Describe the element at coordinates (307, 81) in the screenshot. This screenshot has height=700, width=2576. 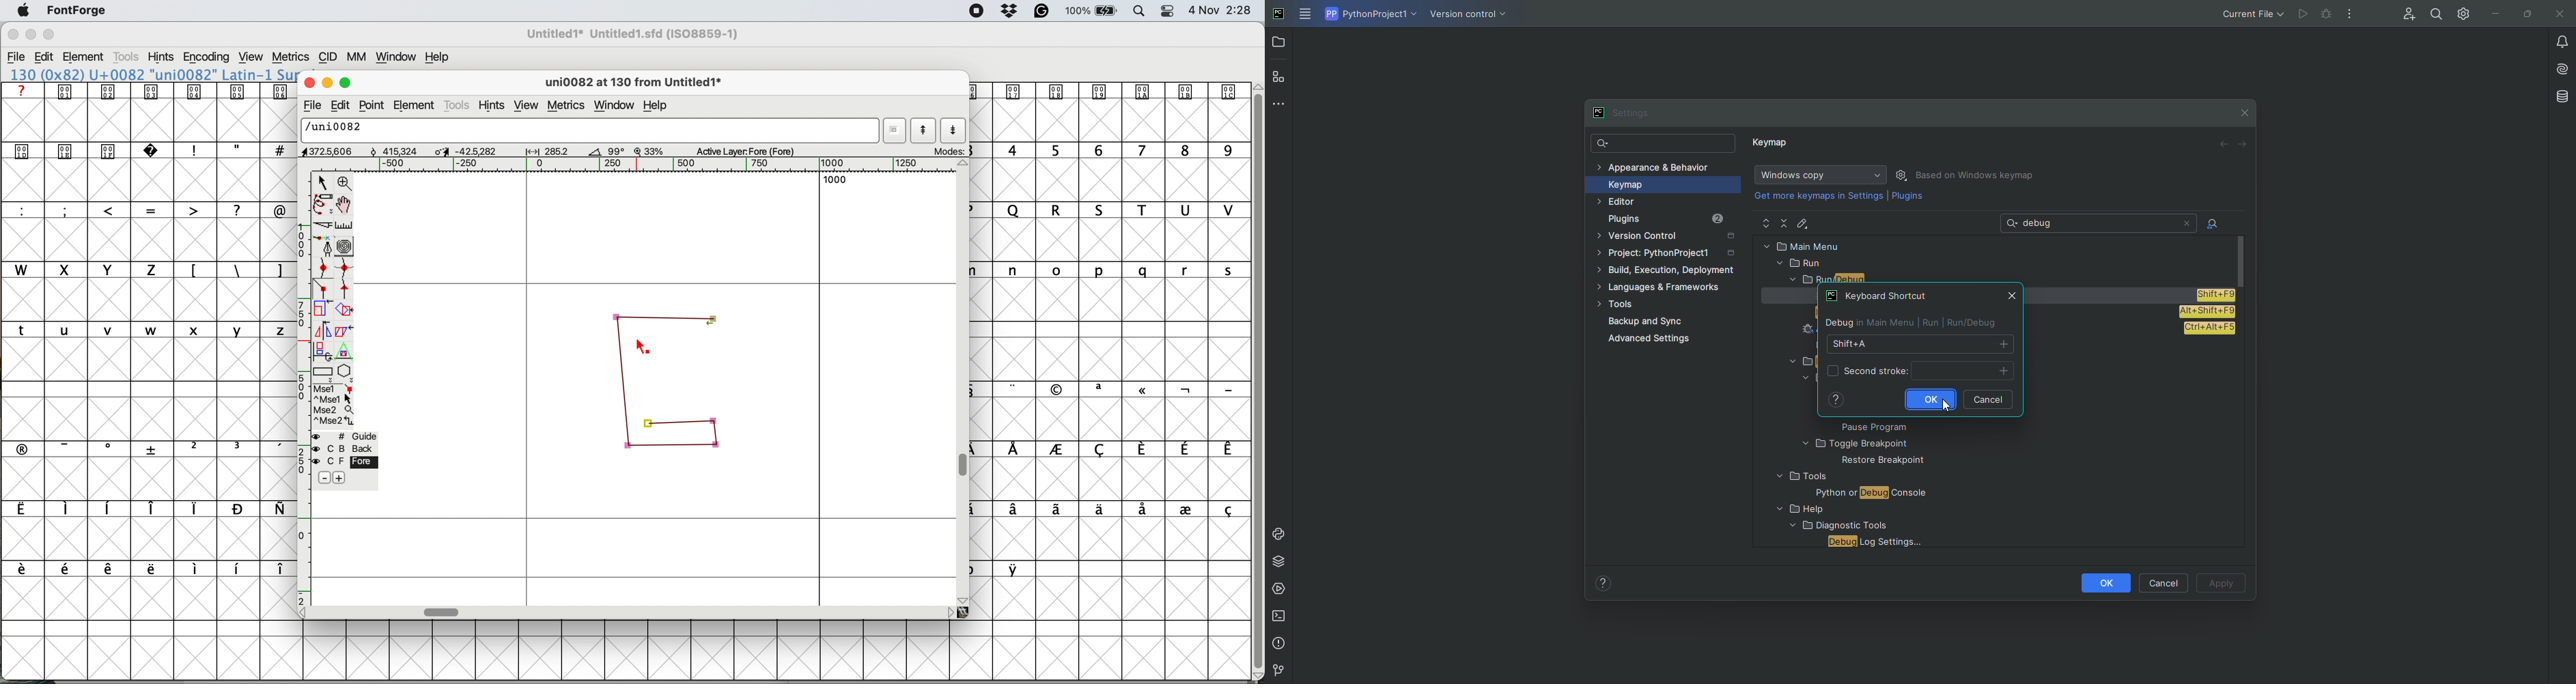
I see `close` at that location.